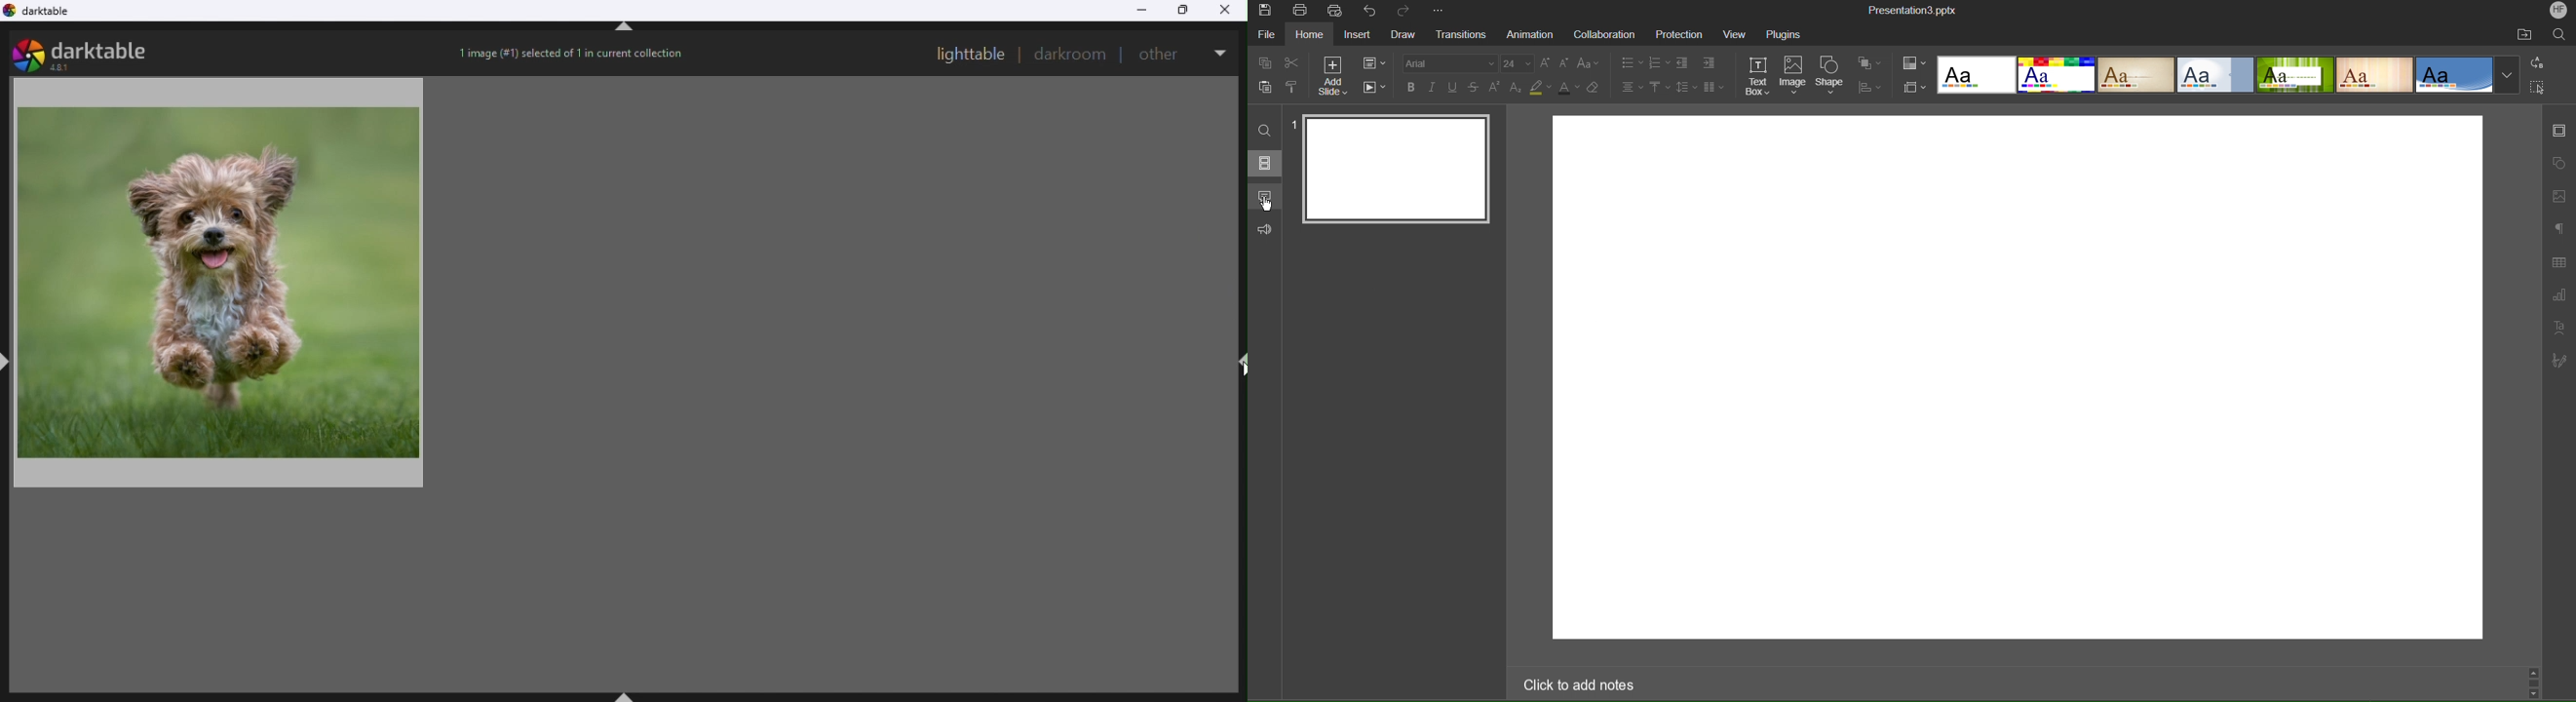  Describe the element at coordinates (225, 280) in the screenshot. I see `Image` at that location.